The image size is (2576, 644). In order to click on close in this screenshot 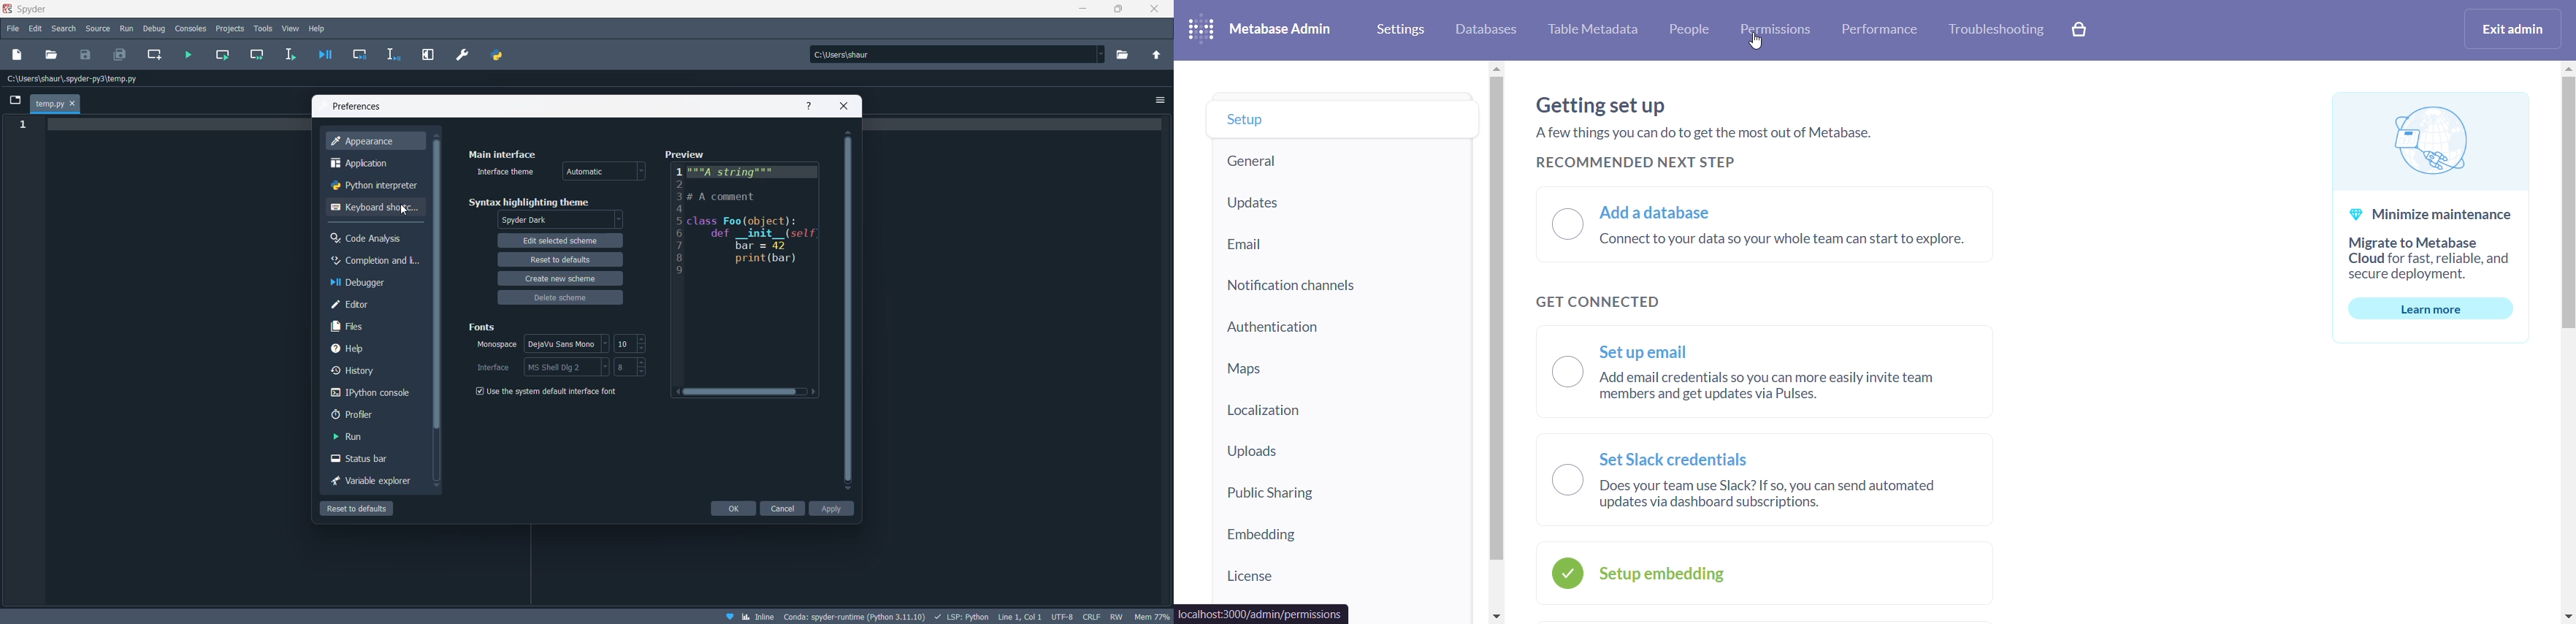, I will do `click(844, 106)`.